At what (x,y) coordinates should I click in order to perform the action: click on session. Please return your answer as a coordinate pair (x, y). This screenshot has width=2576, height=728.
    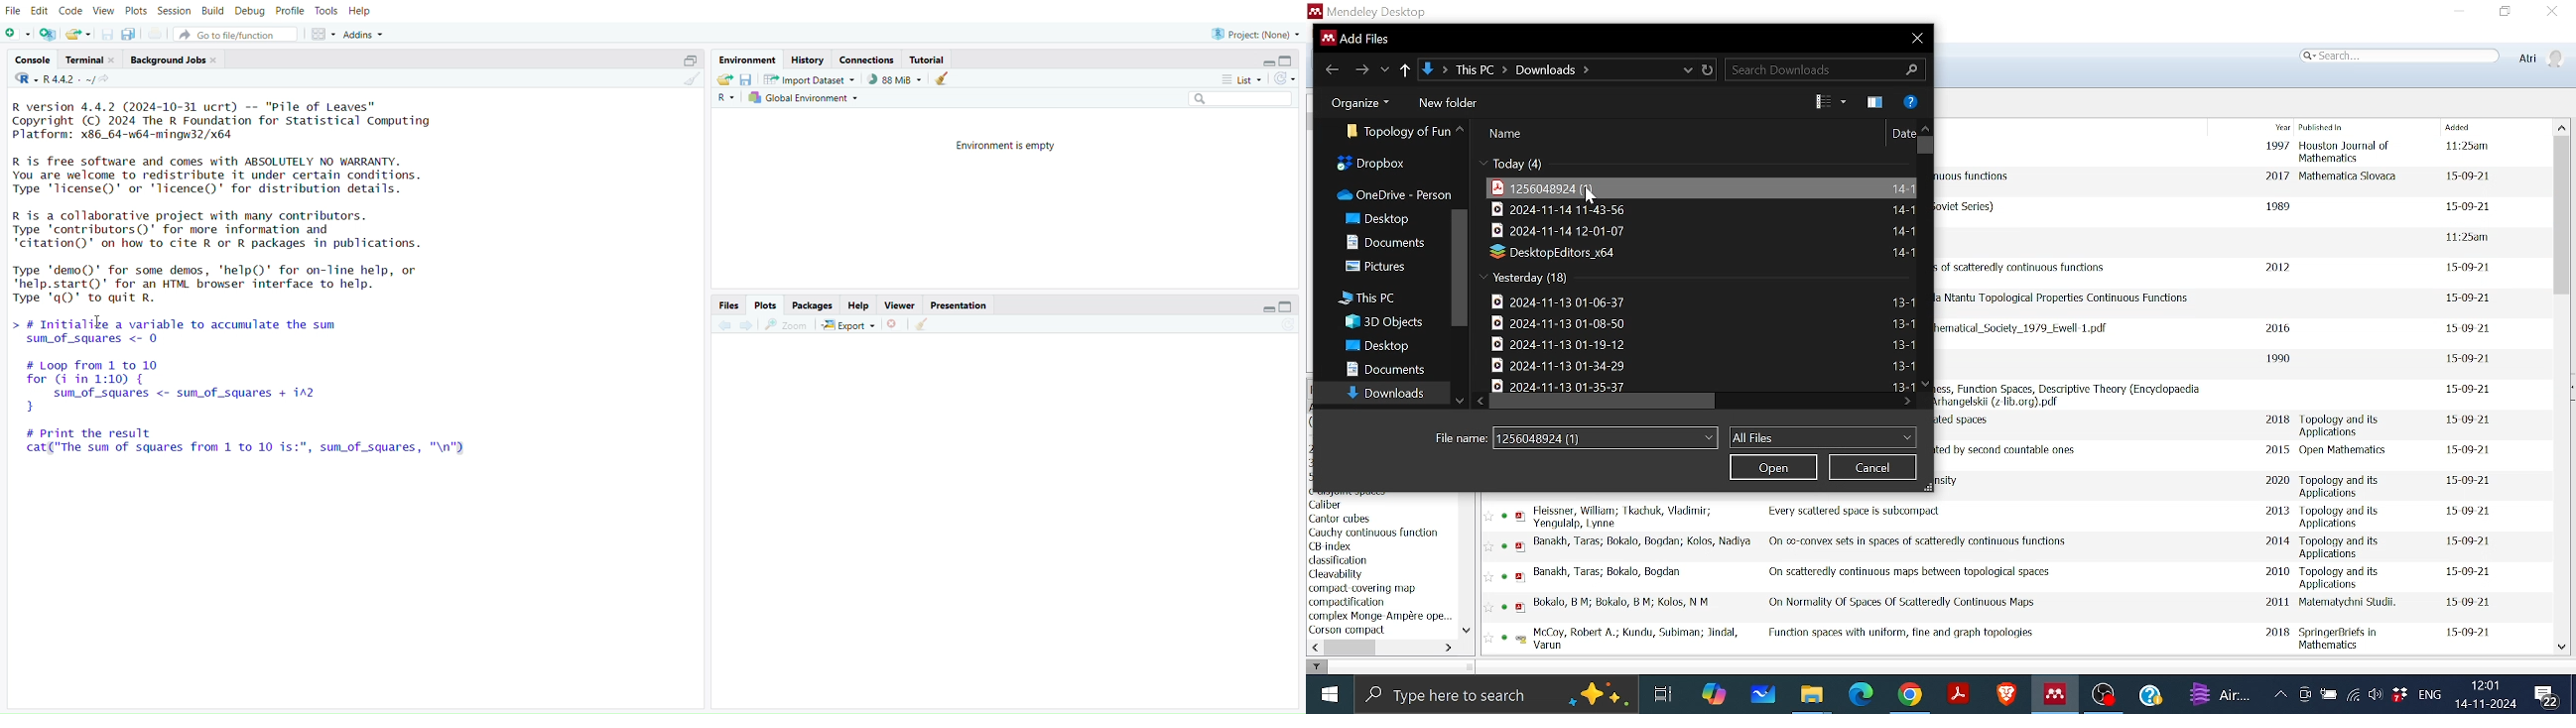
    Looking at the image, I should click on (174, 10).